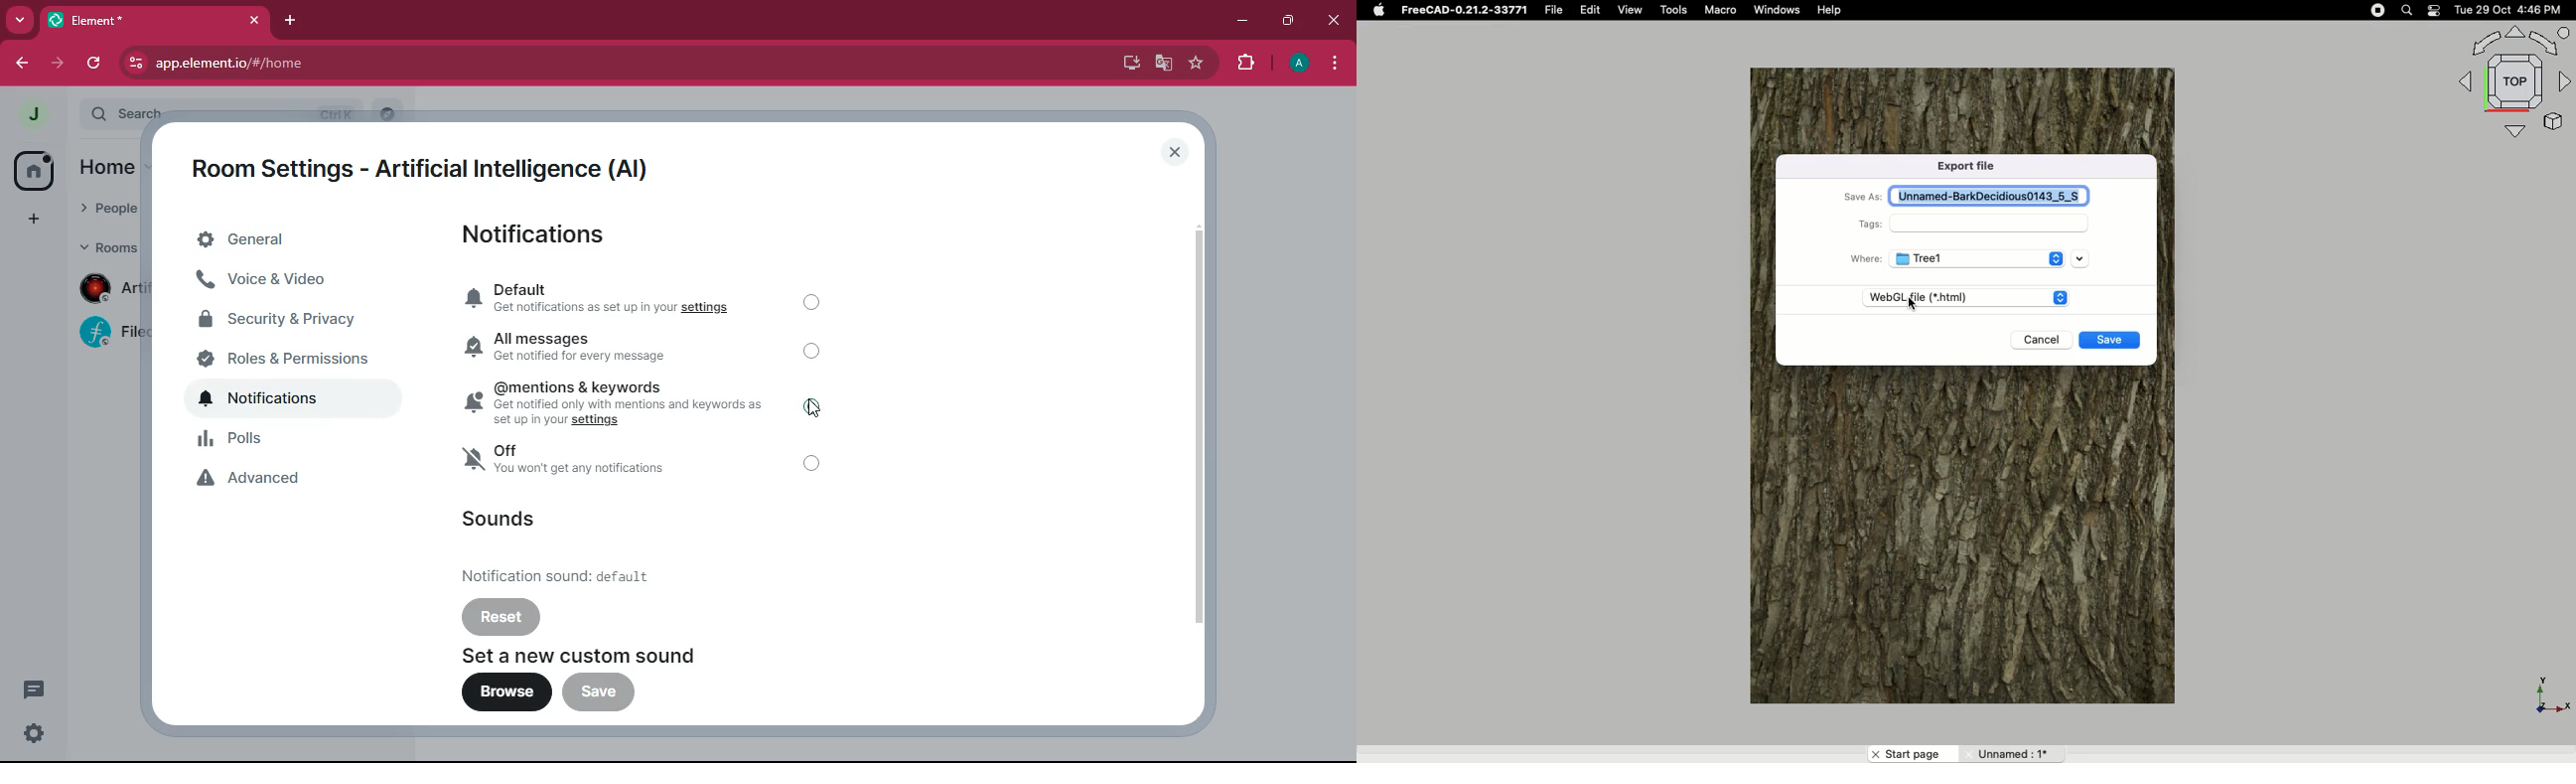 The image size is (2576, 784). Describe the element at coordinates (291, 481) in the screenshot. I see `dvanced` at that location.